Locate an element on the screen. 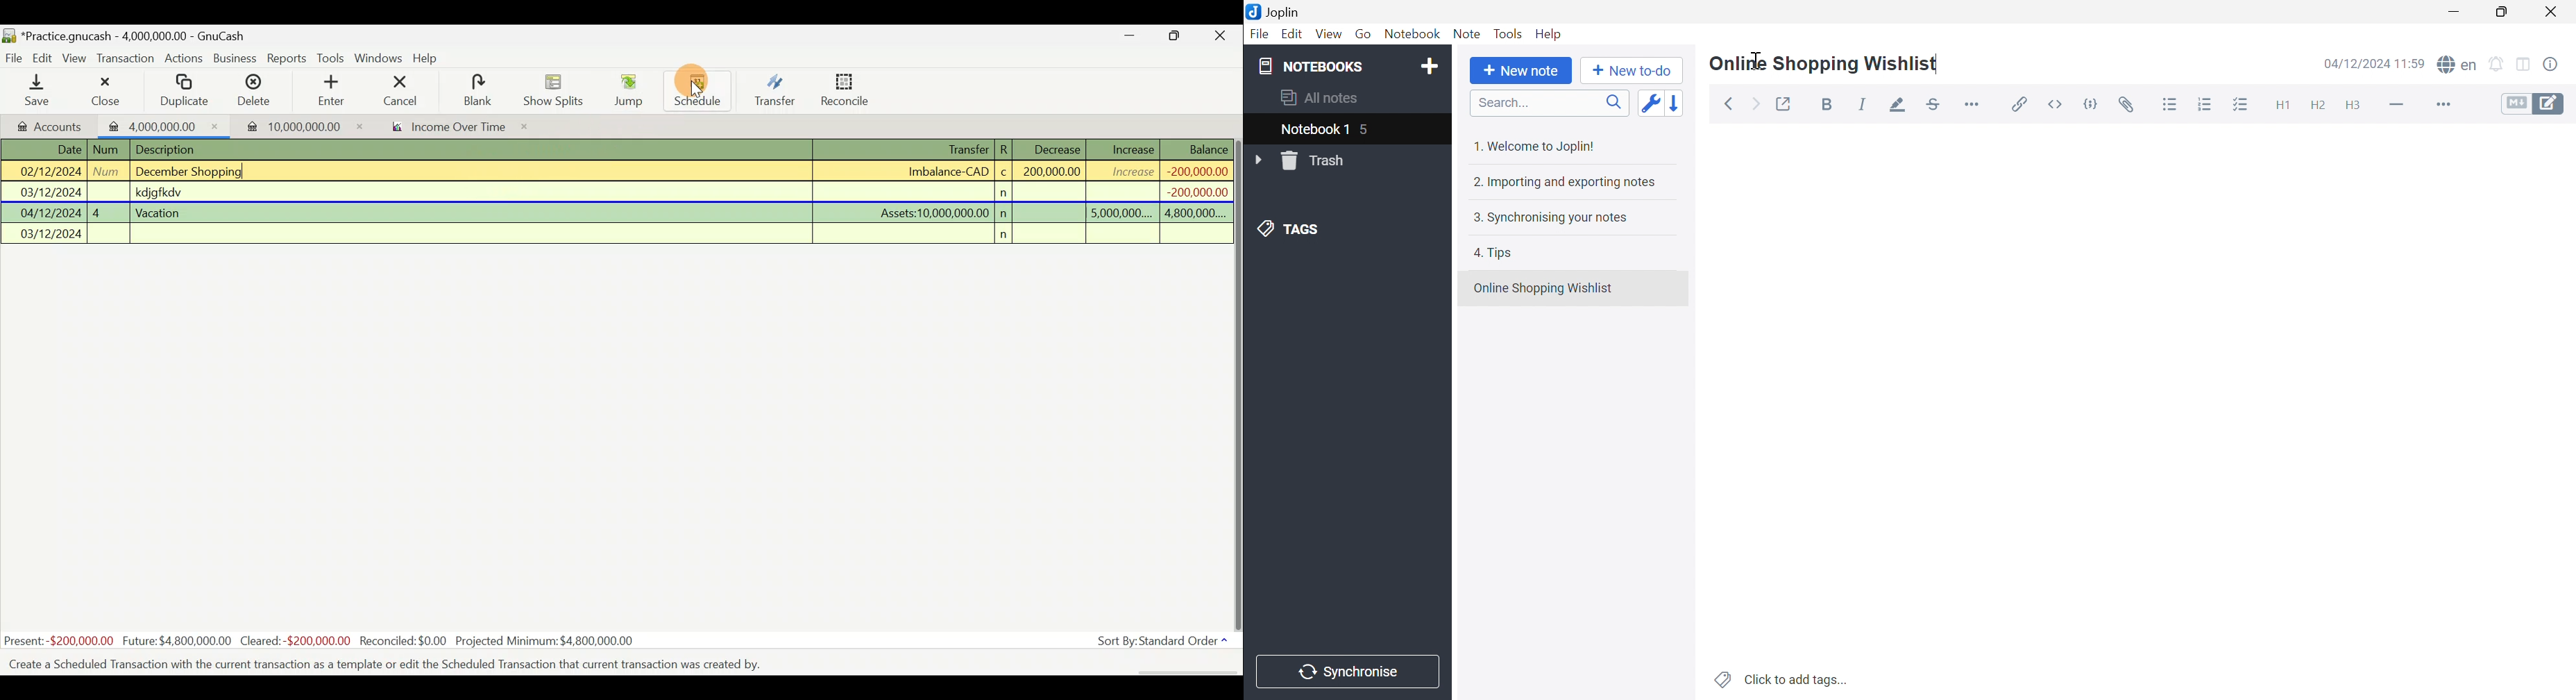  Create a scheduled transaction is located at coordinates (394, 663).